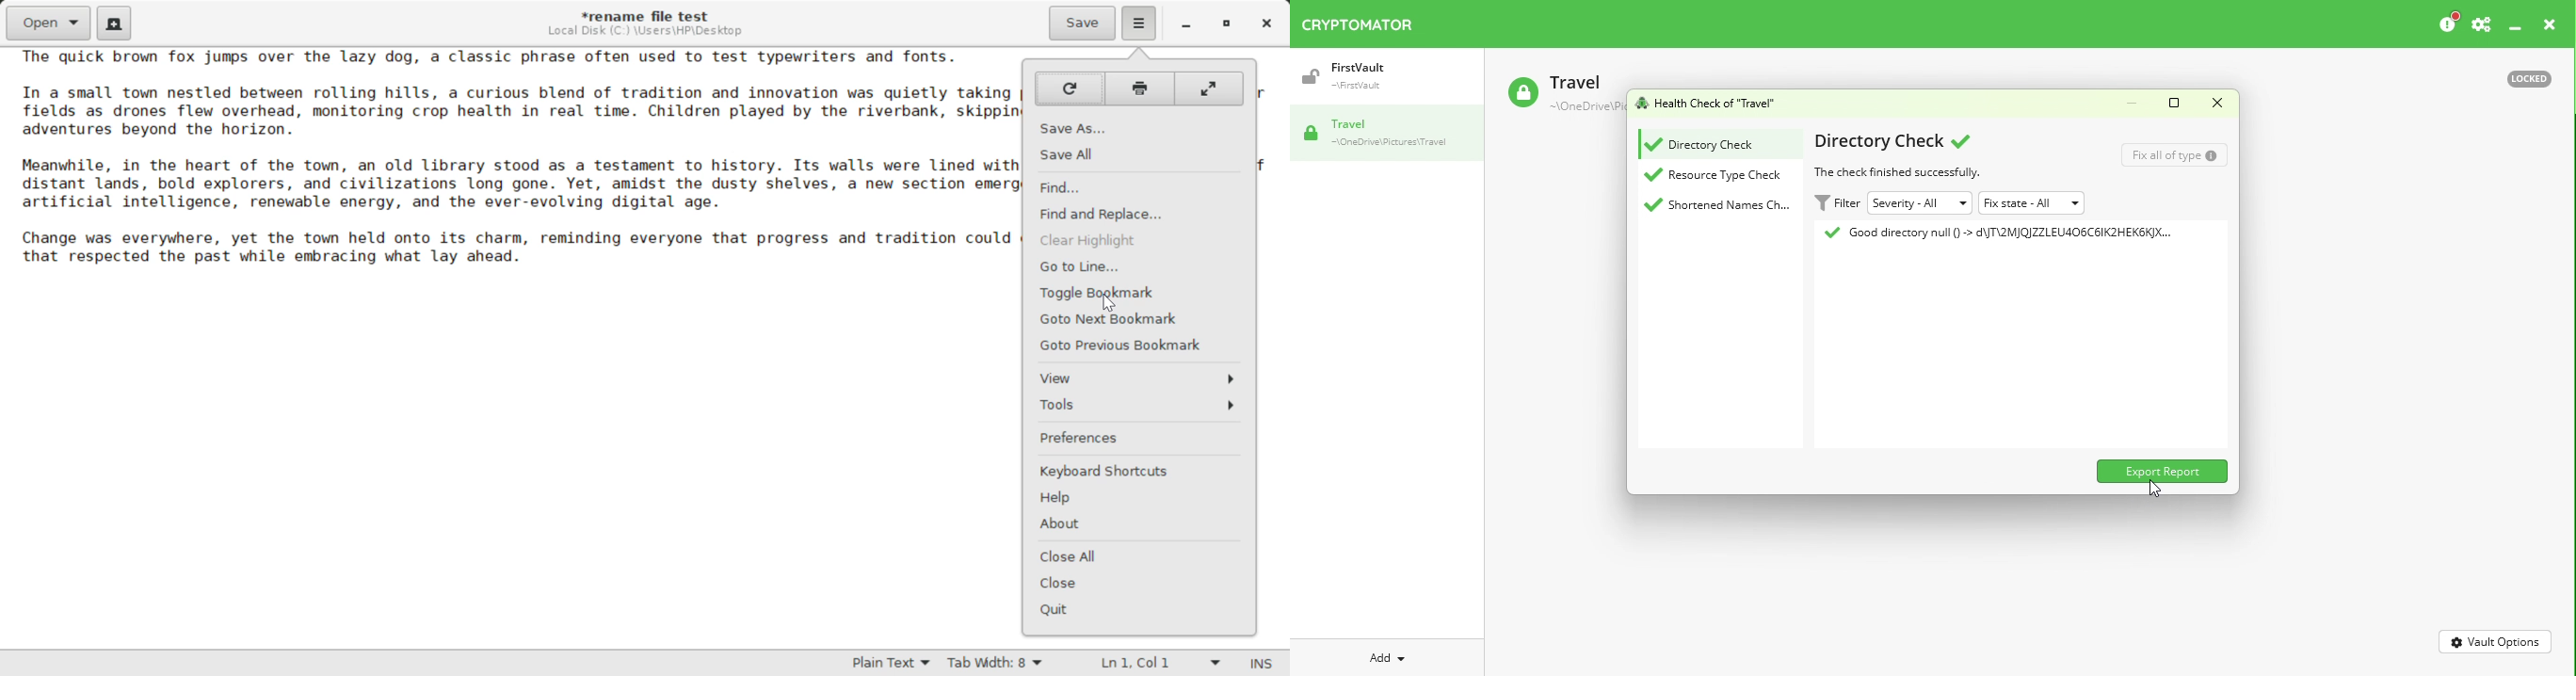 This screenshot has width=2576, height=700. What do you see at coordinates (1140, 294) in the screenshot?
I see `Cursor on Toggle Bookmark Button` at bounding box center [1140, 294].